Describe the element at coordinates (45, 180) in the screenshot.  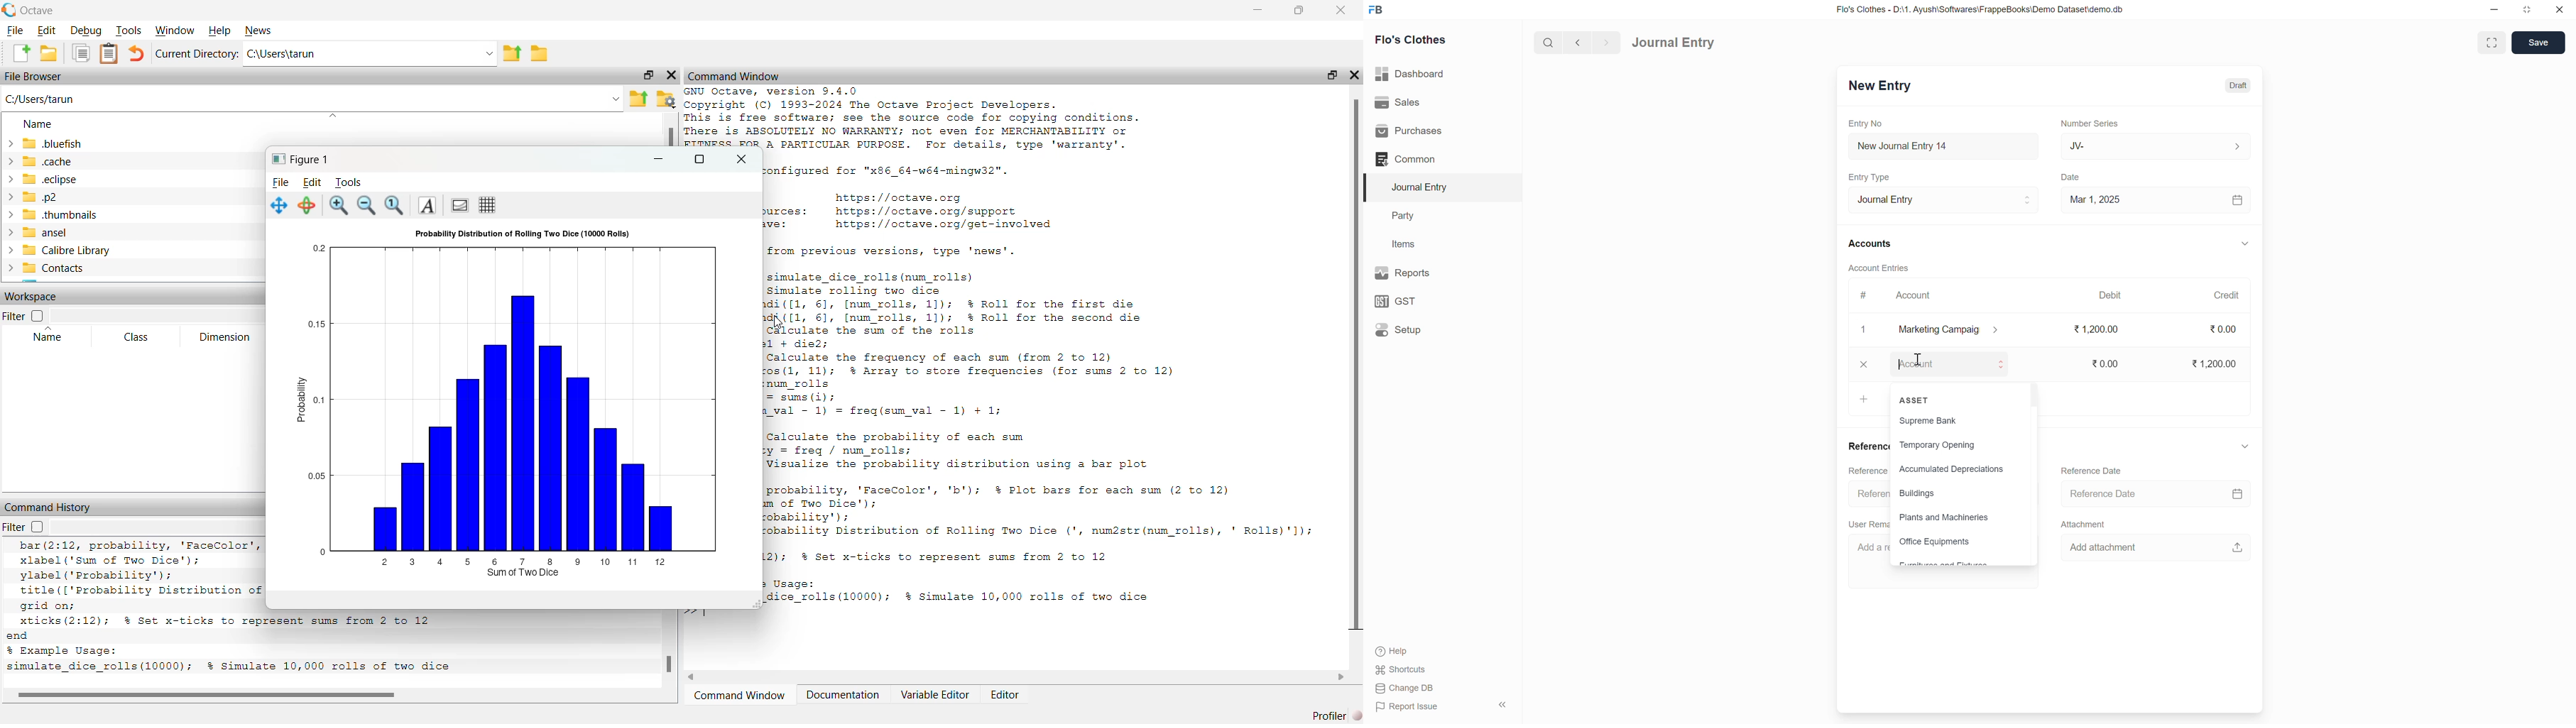
I see `eclipse` at that location.